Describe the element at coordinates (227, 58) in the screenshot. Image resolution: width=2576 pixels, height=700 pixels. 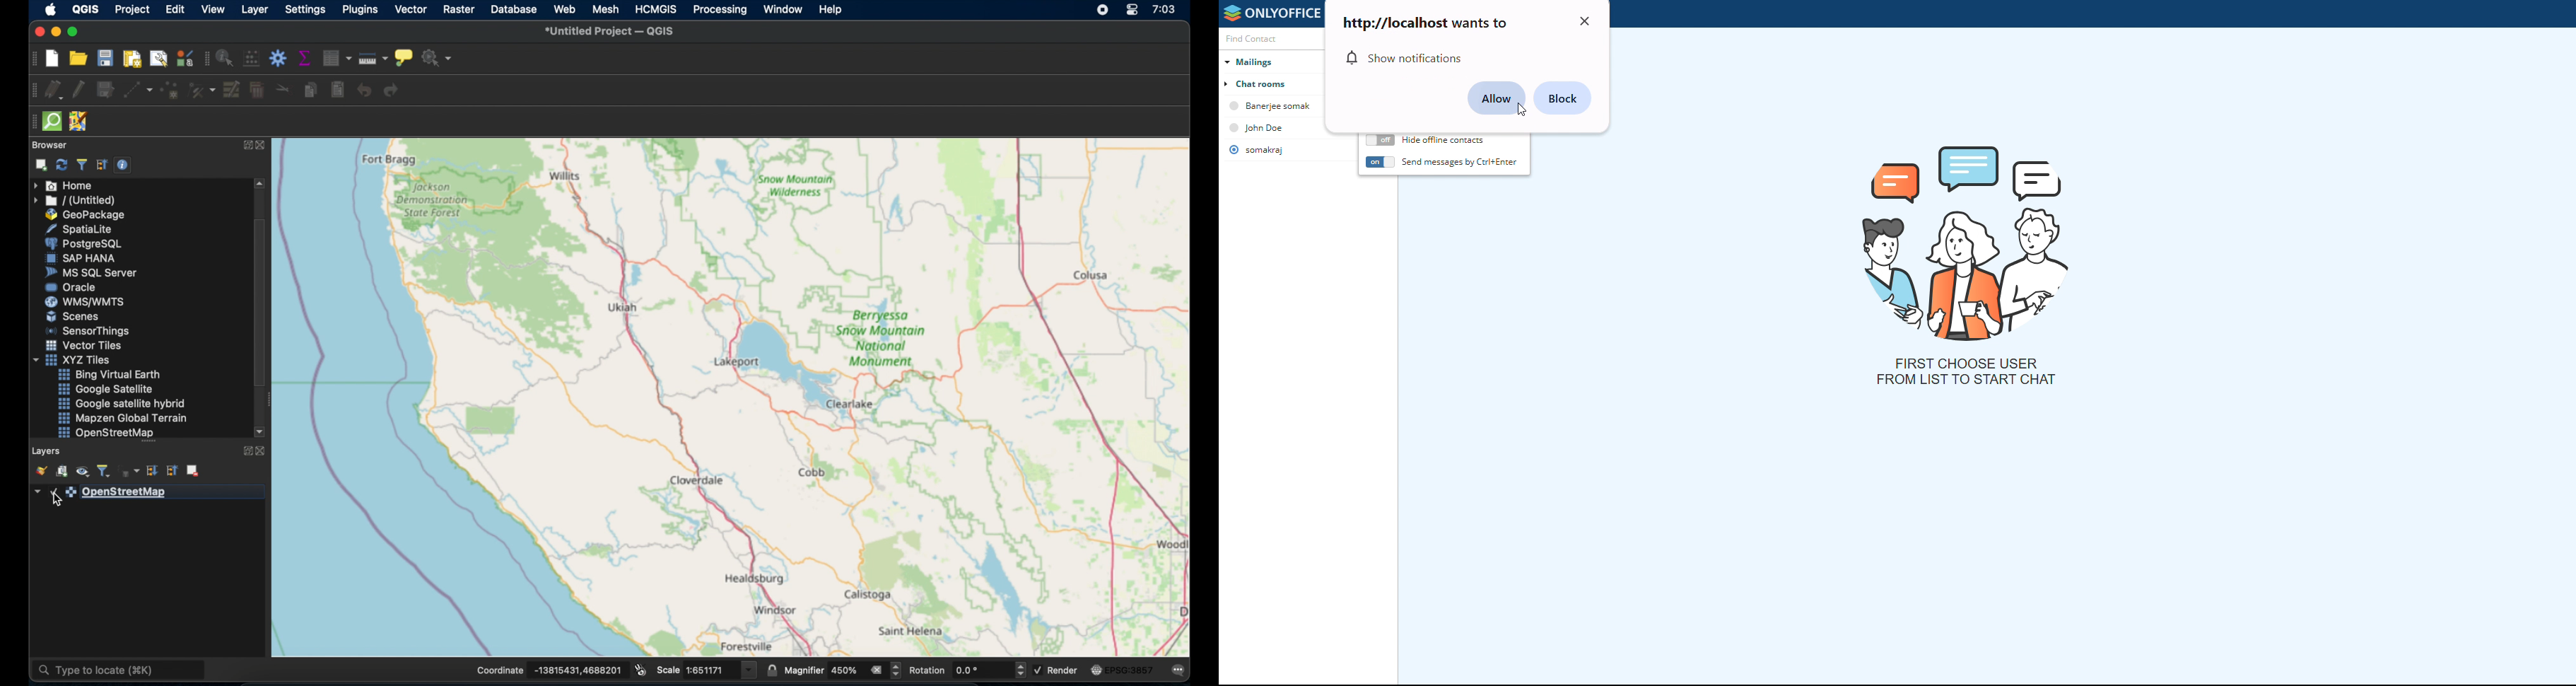
I see `identify feature` at that location.